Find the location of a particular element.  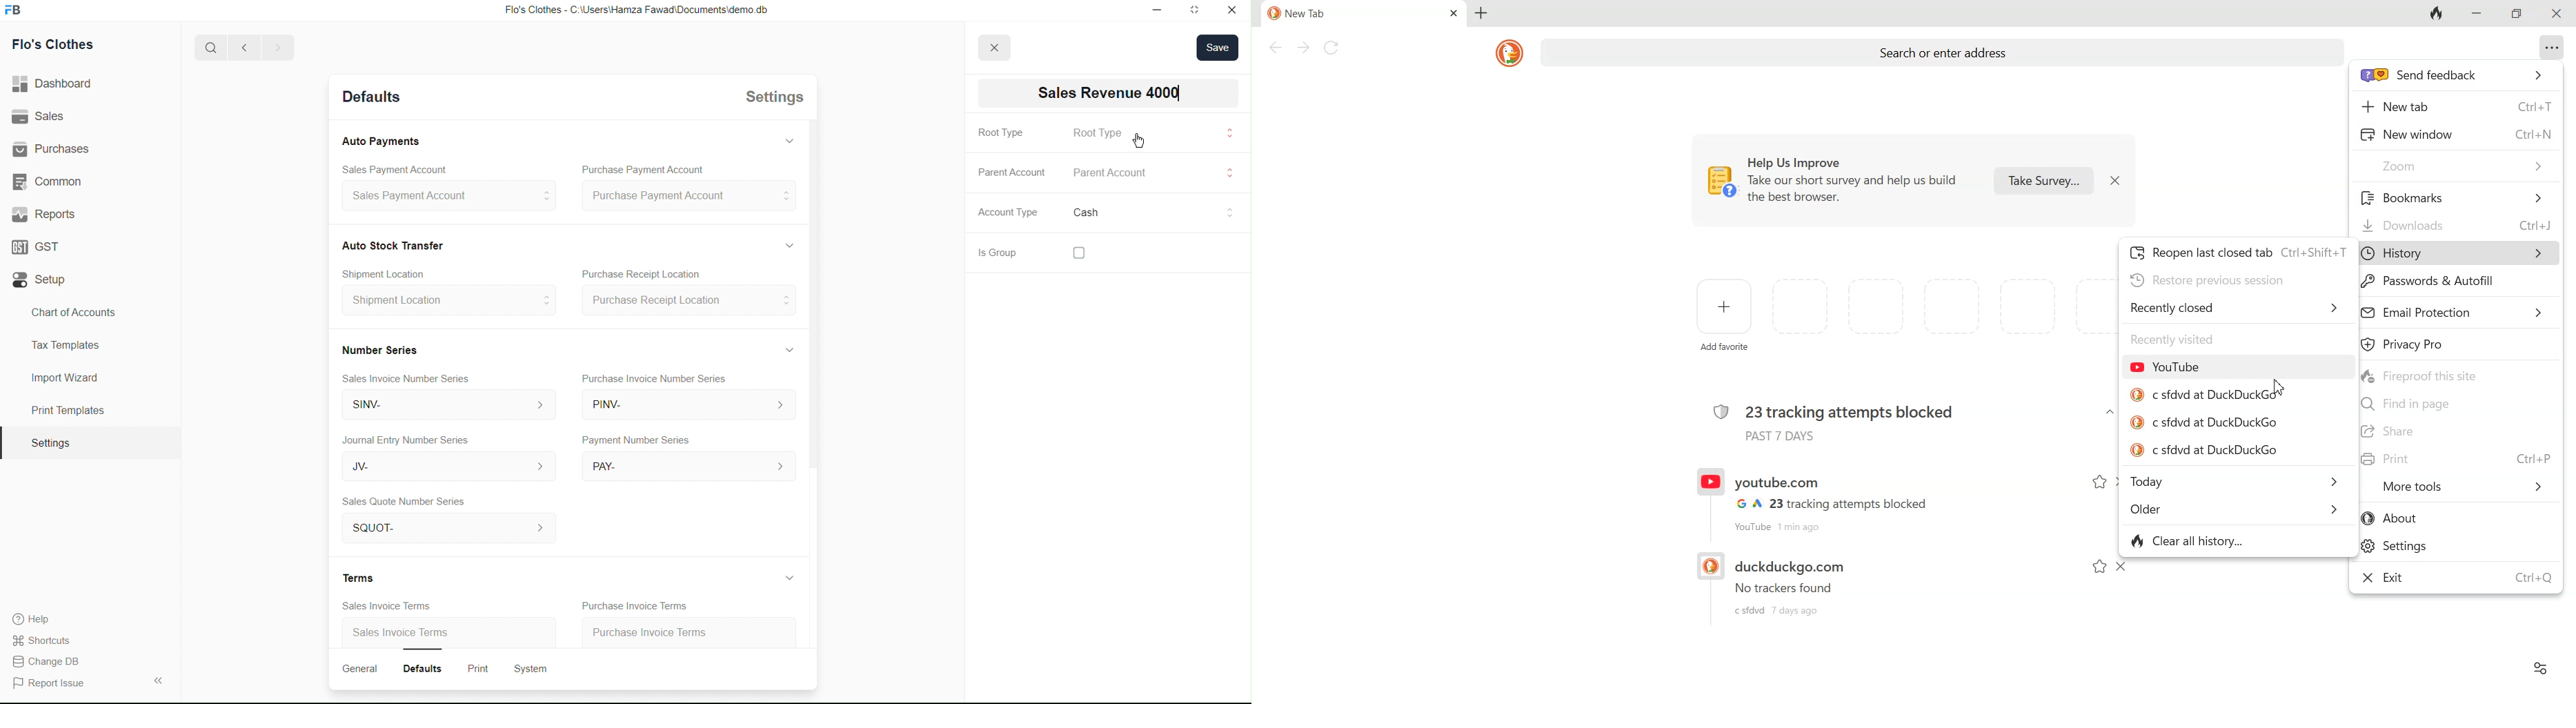

Full screen is located at coordinates (1196, 11).